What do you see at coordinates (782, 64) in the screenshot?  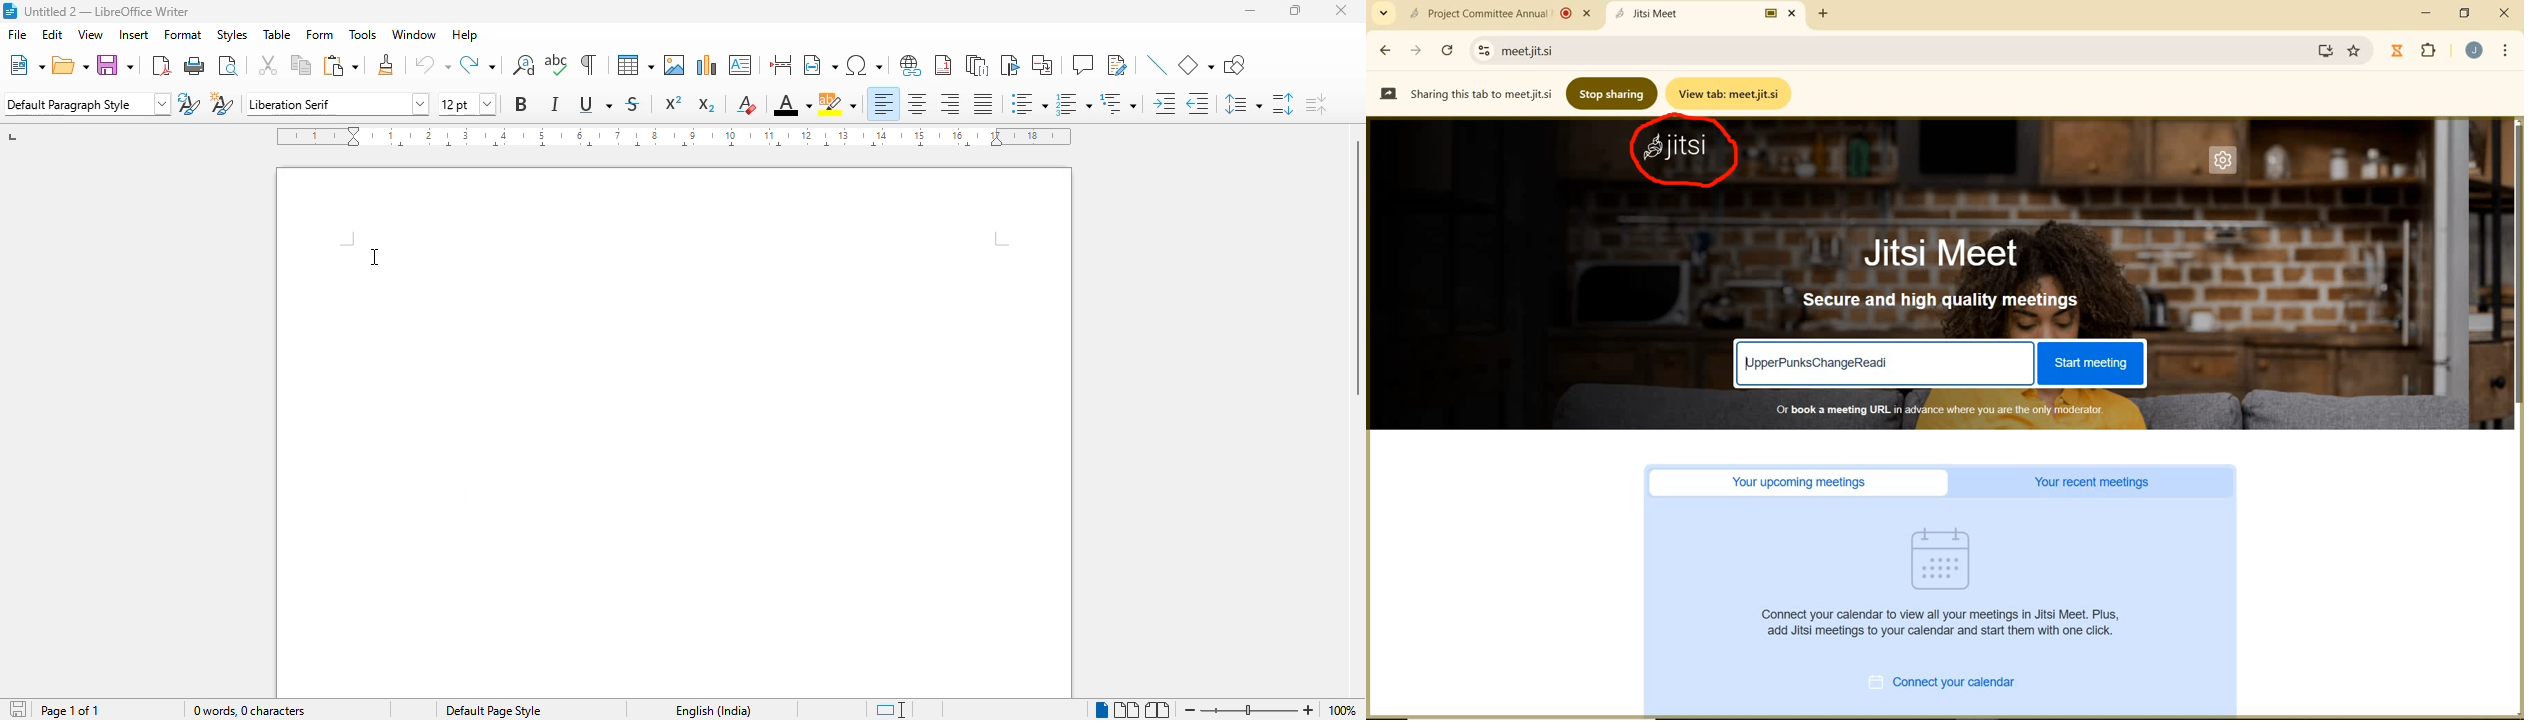 I see `insert page break` at bounding box center [782, 64].